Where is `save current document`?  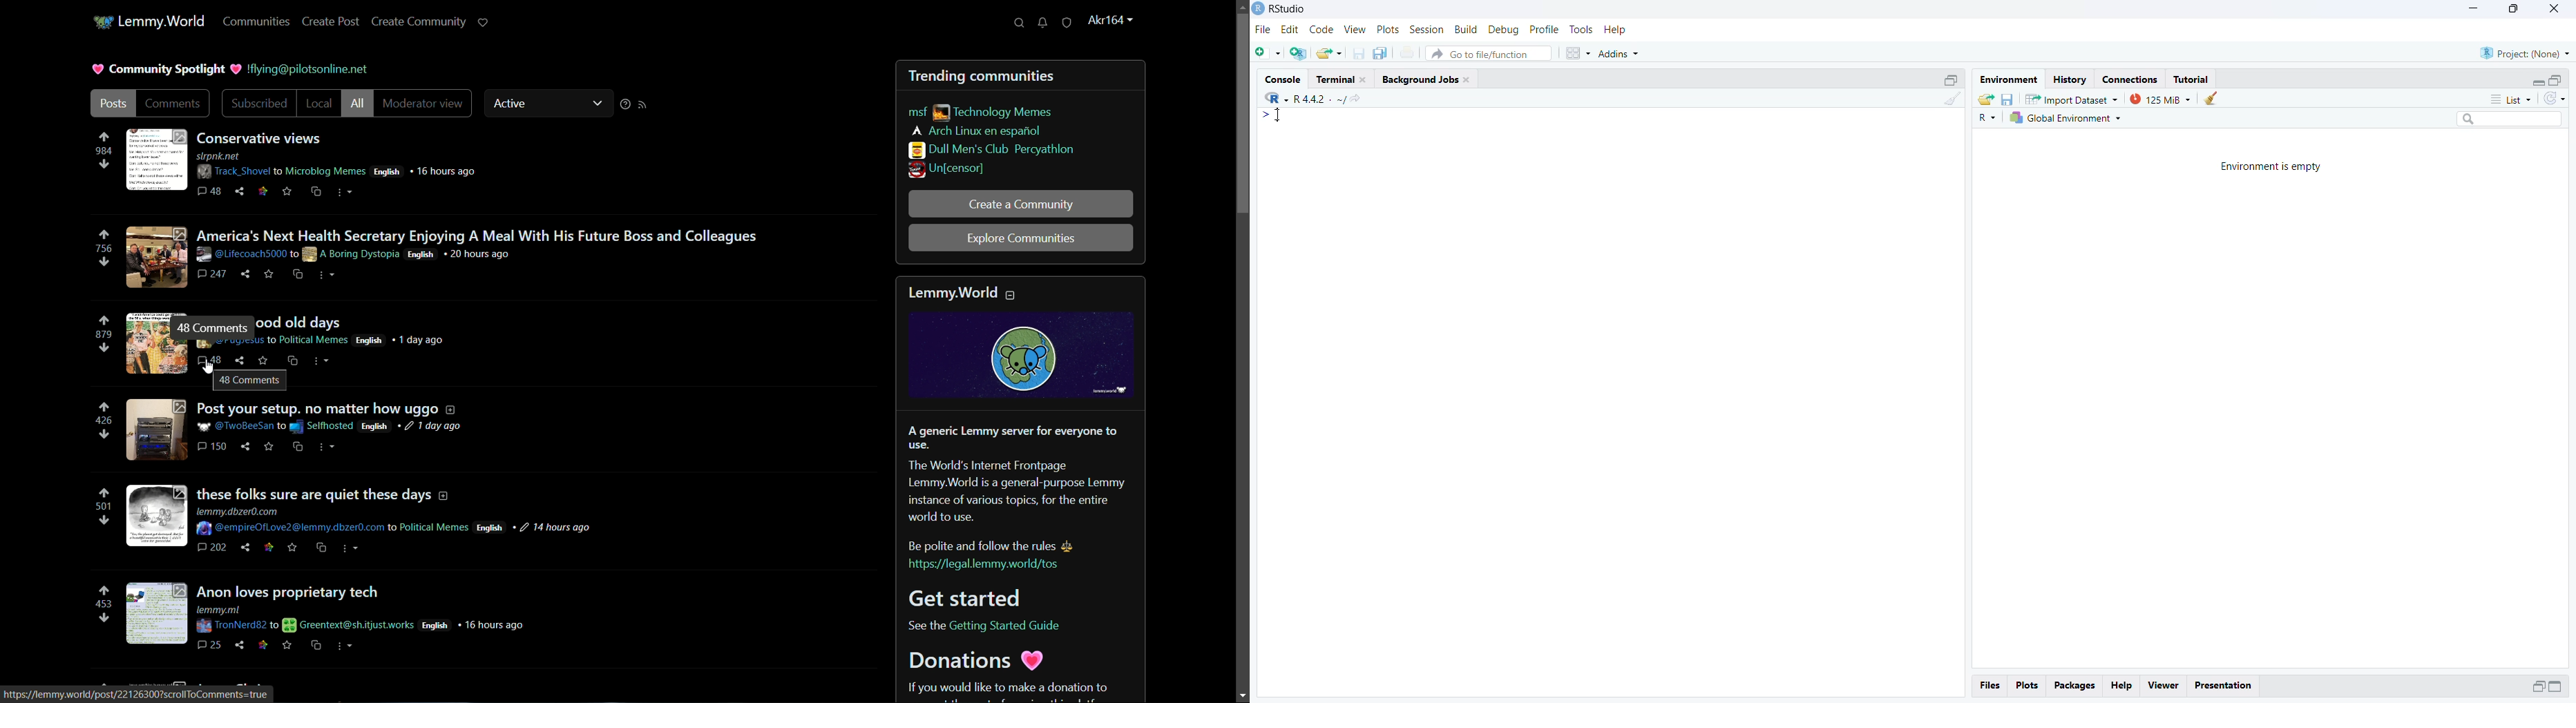
save current document is located at coordinates (1358, 52).